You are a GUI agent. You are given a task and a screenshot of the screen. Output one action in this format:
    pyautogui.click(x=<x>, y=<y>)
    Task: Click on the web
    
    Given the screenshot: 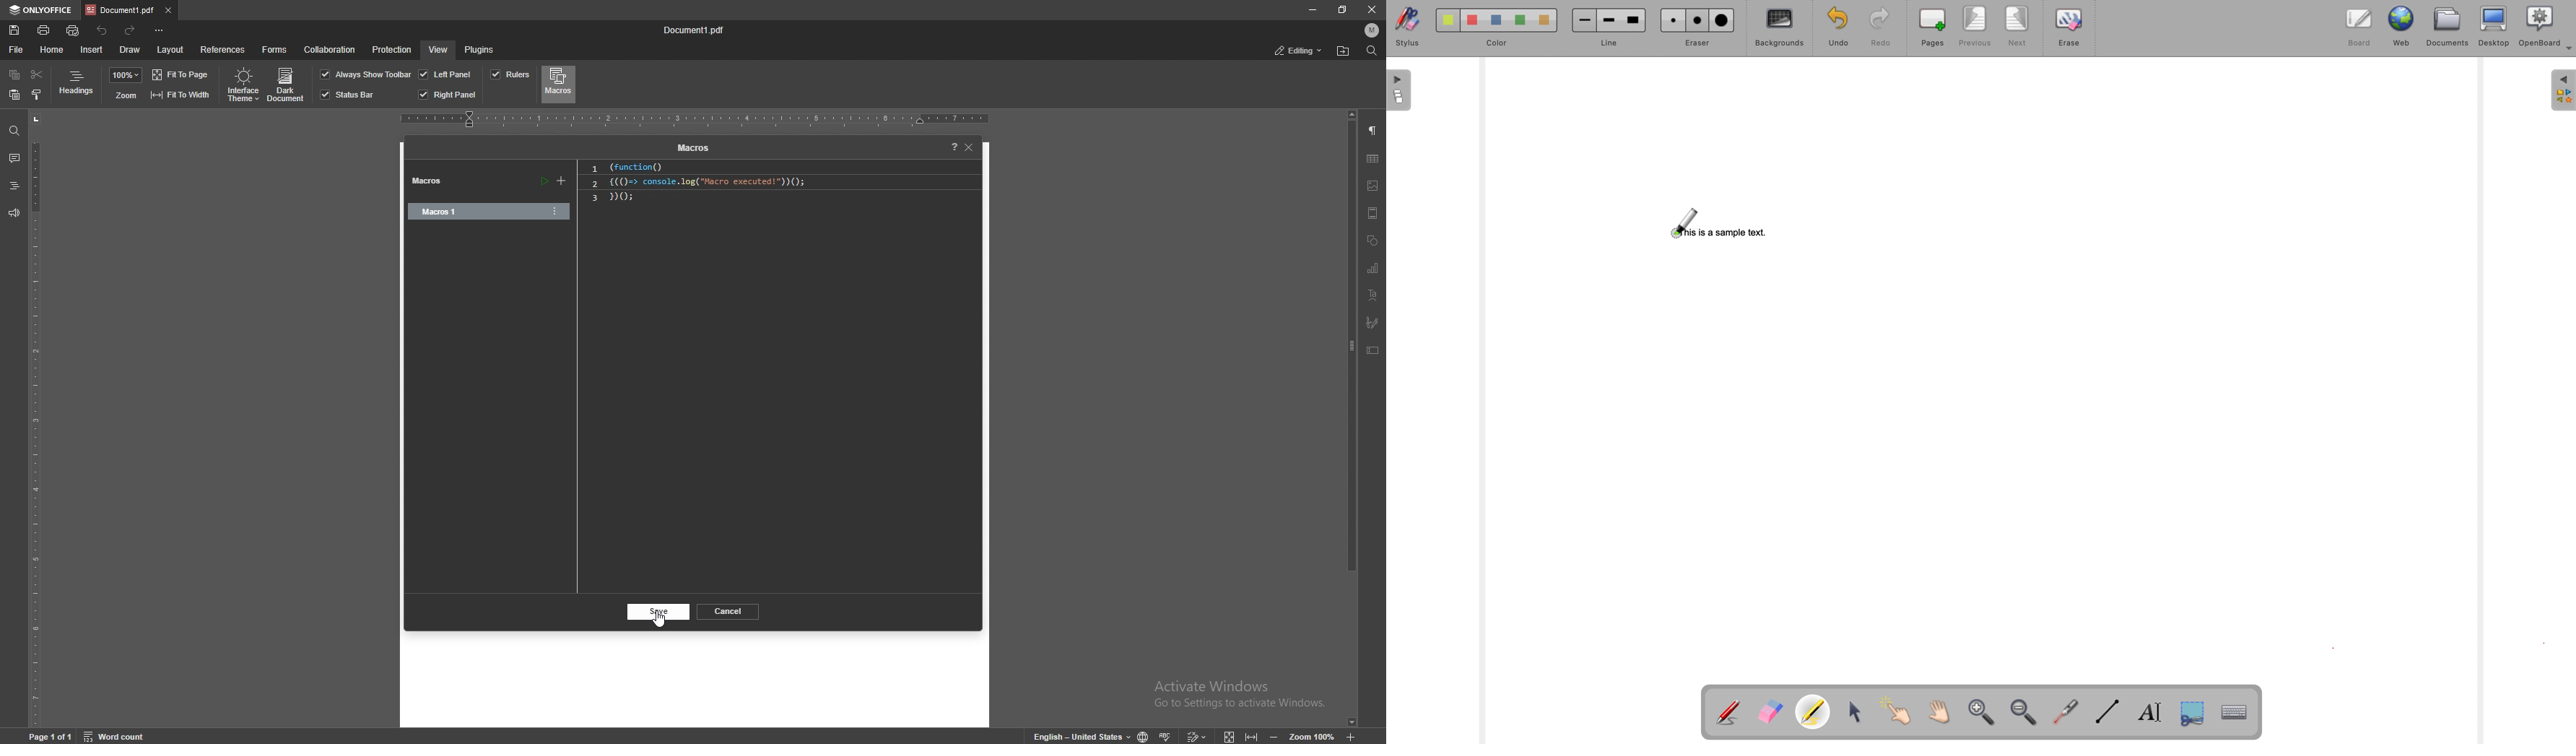 What is the action you would take?
    pyautogui.click(x=2402, y=28)
    